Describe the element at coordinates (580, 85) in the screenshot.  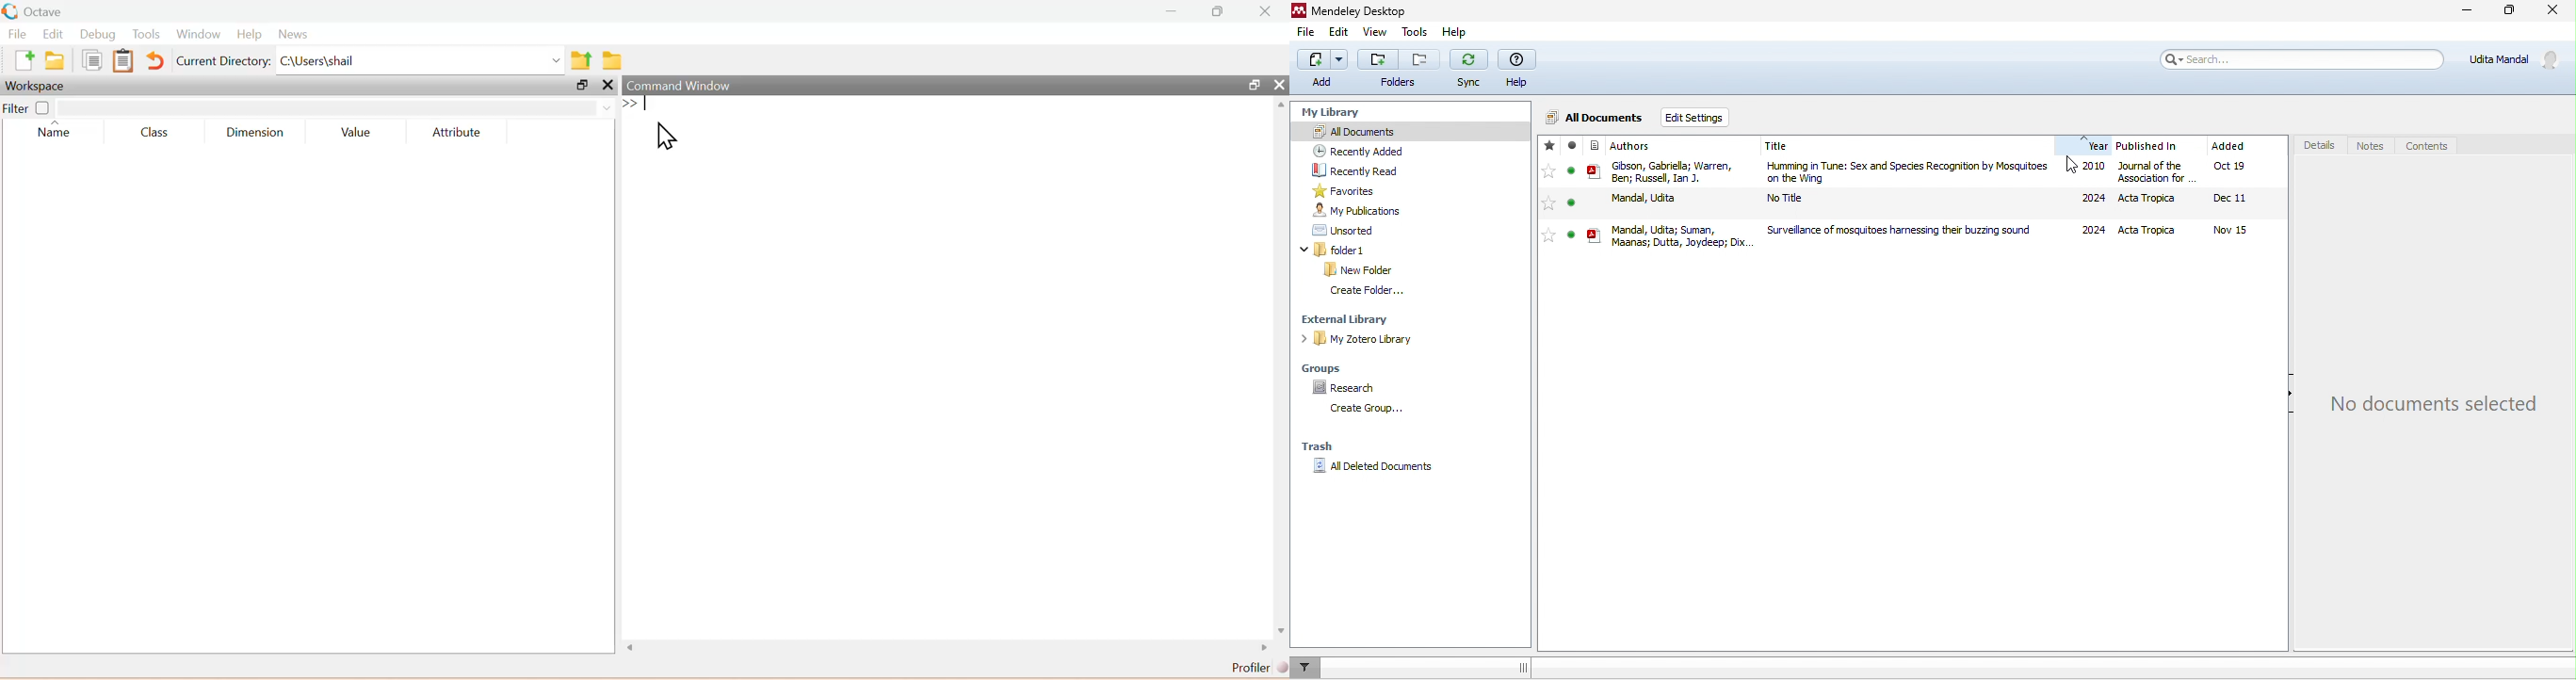
I see `Maximize` at that location.